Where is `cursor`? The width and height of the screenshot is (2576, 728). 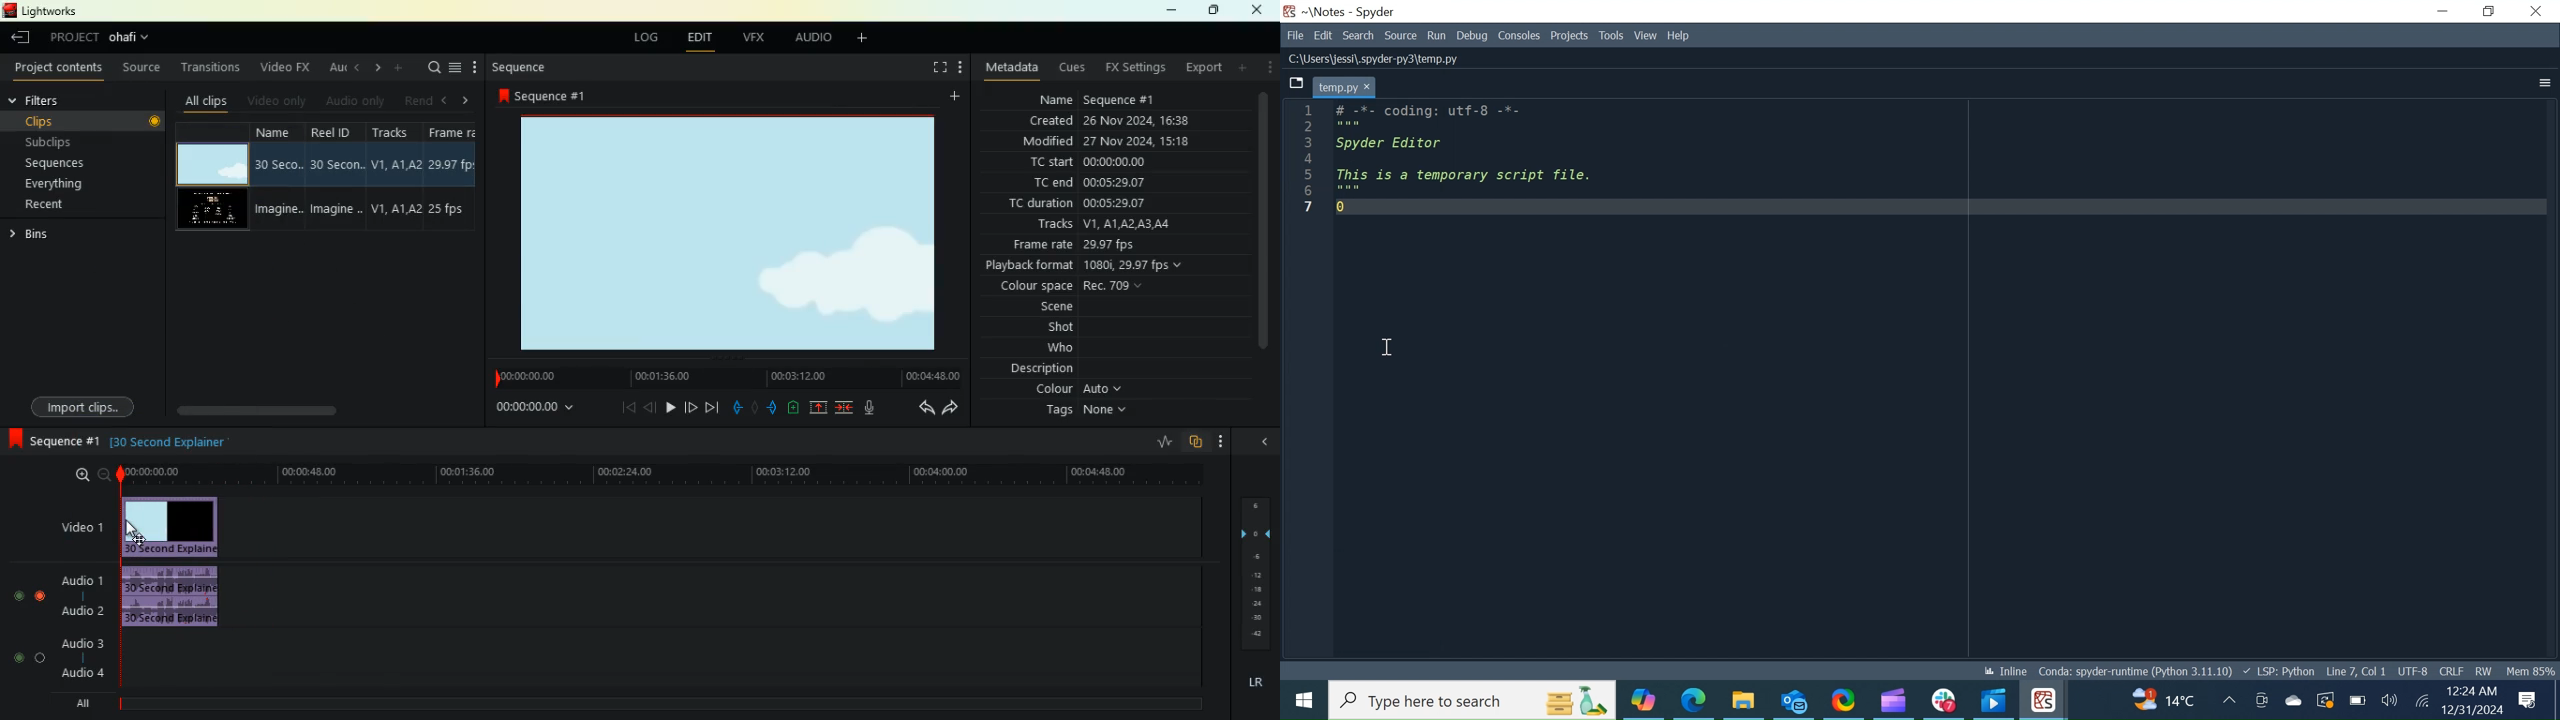
cursor is located at coordinates (1387, 347).